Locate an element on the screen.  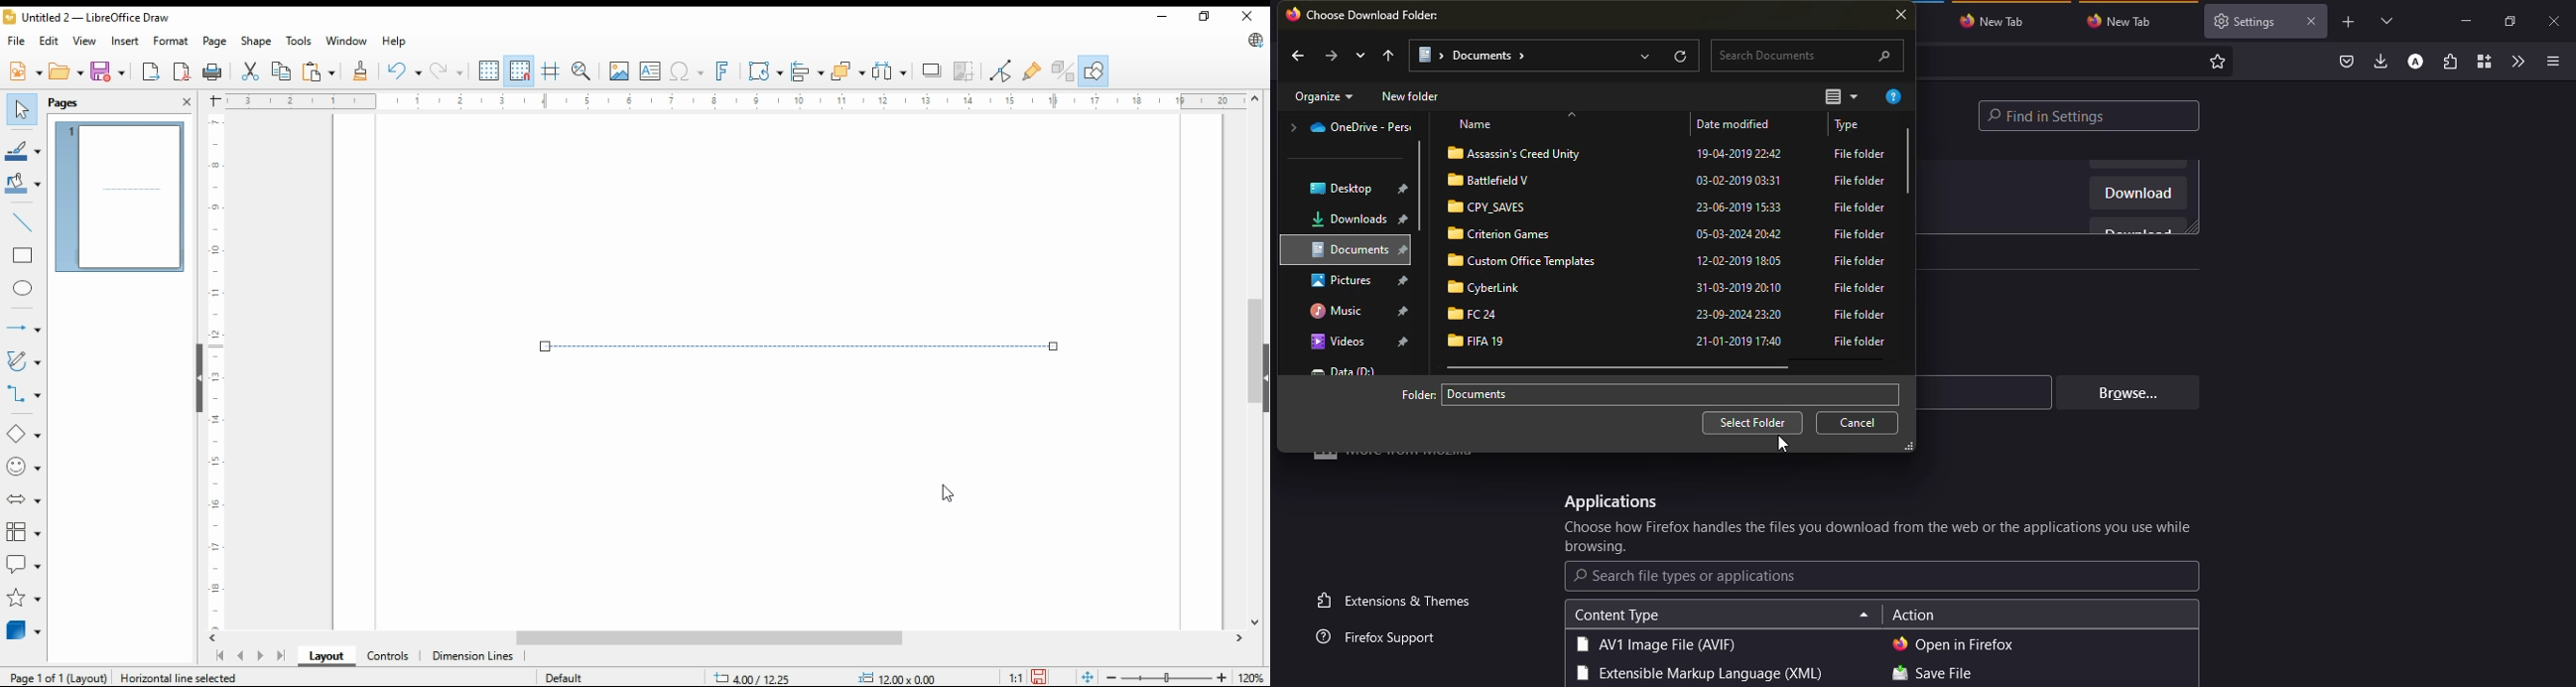
pin is located at coordinates (1405, 221).